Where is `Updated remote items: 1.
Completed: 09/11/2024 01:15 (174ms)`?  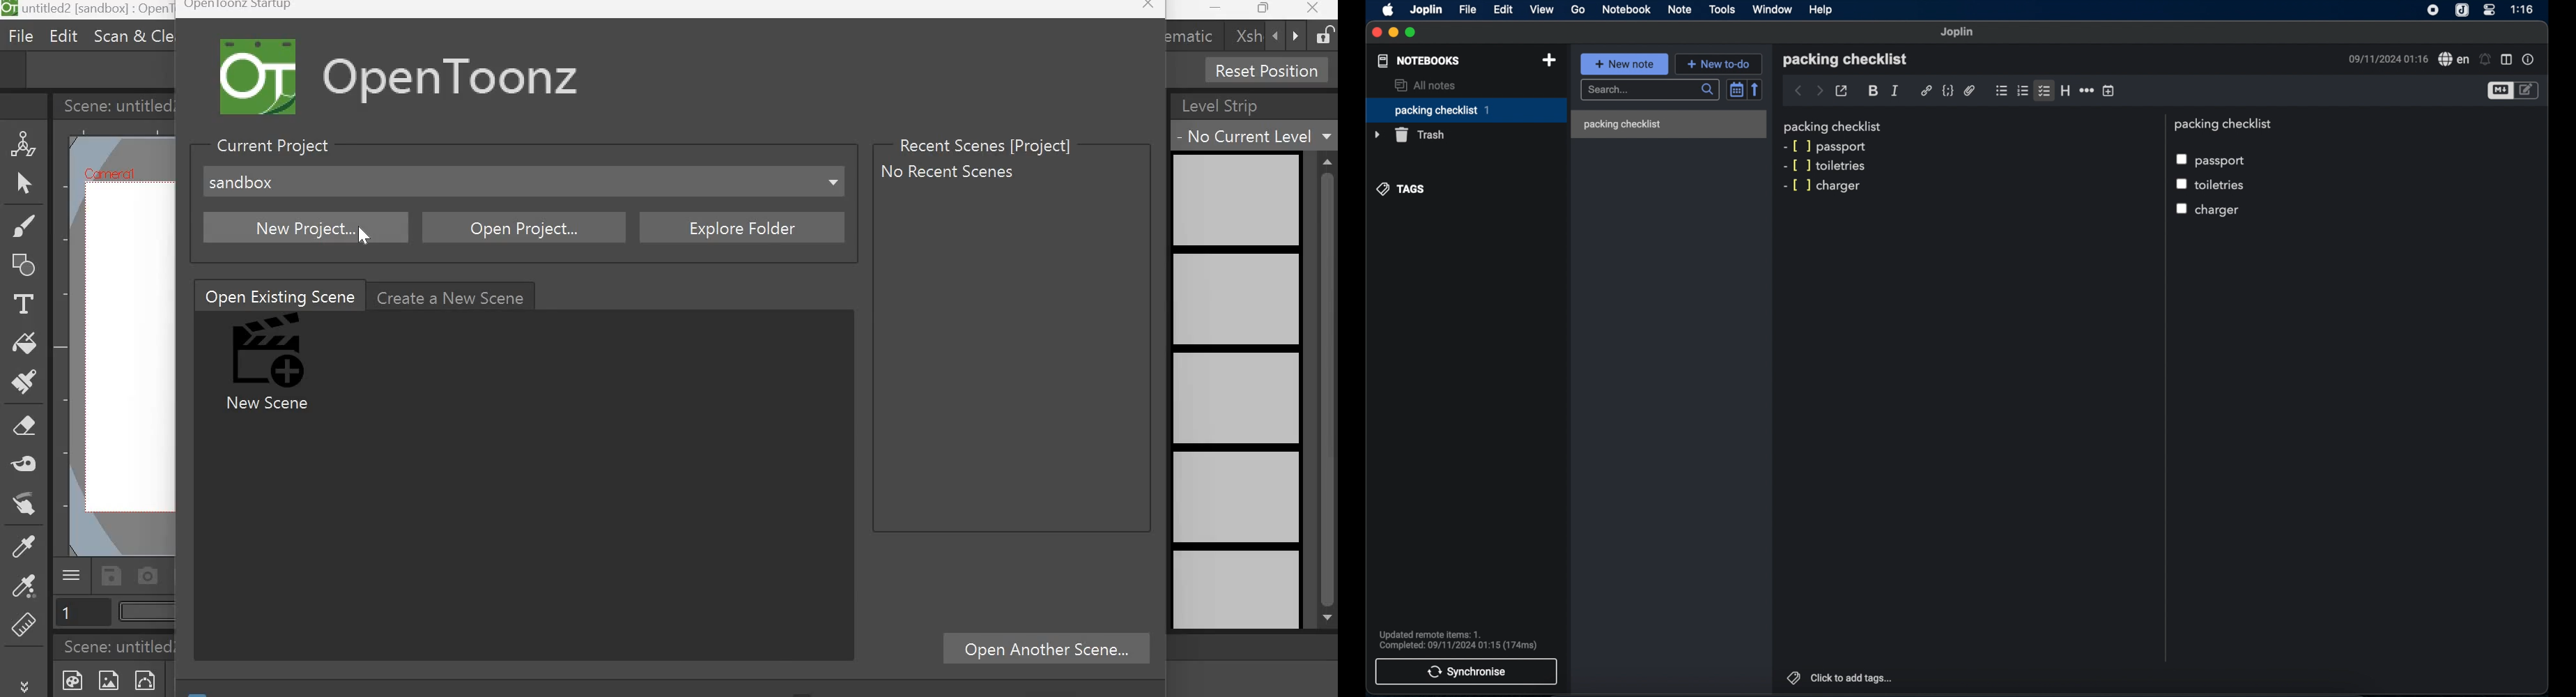
Updated remote items: 1.
Completed: 09/11/2024 01:15 (174ms) is located at coordinates (1460, 638).